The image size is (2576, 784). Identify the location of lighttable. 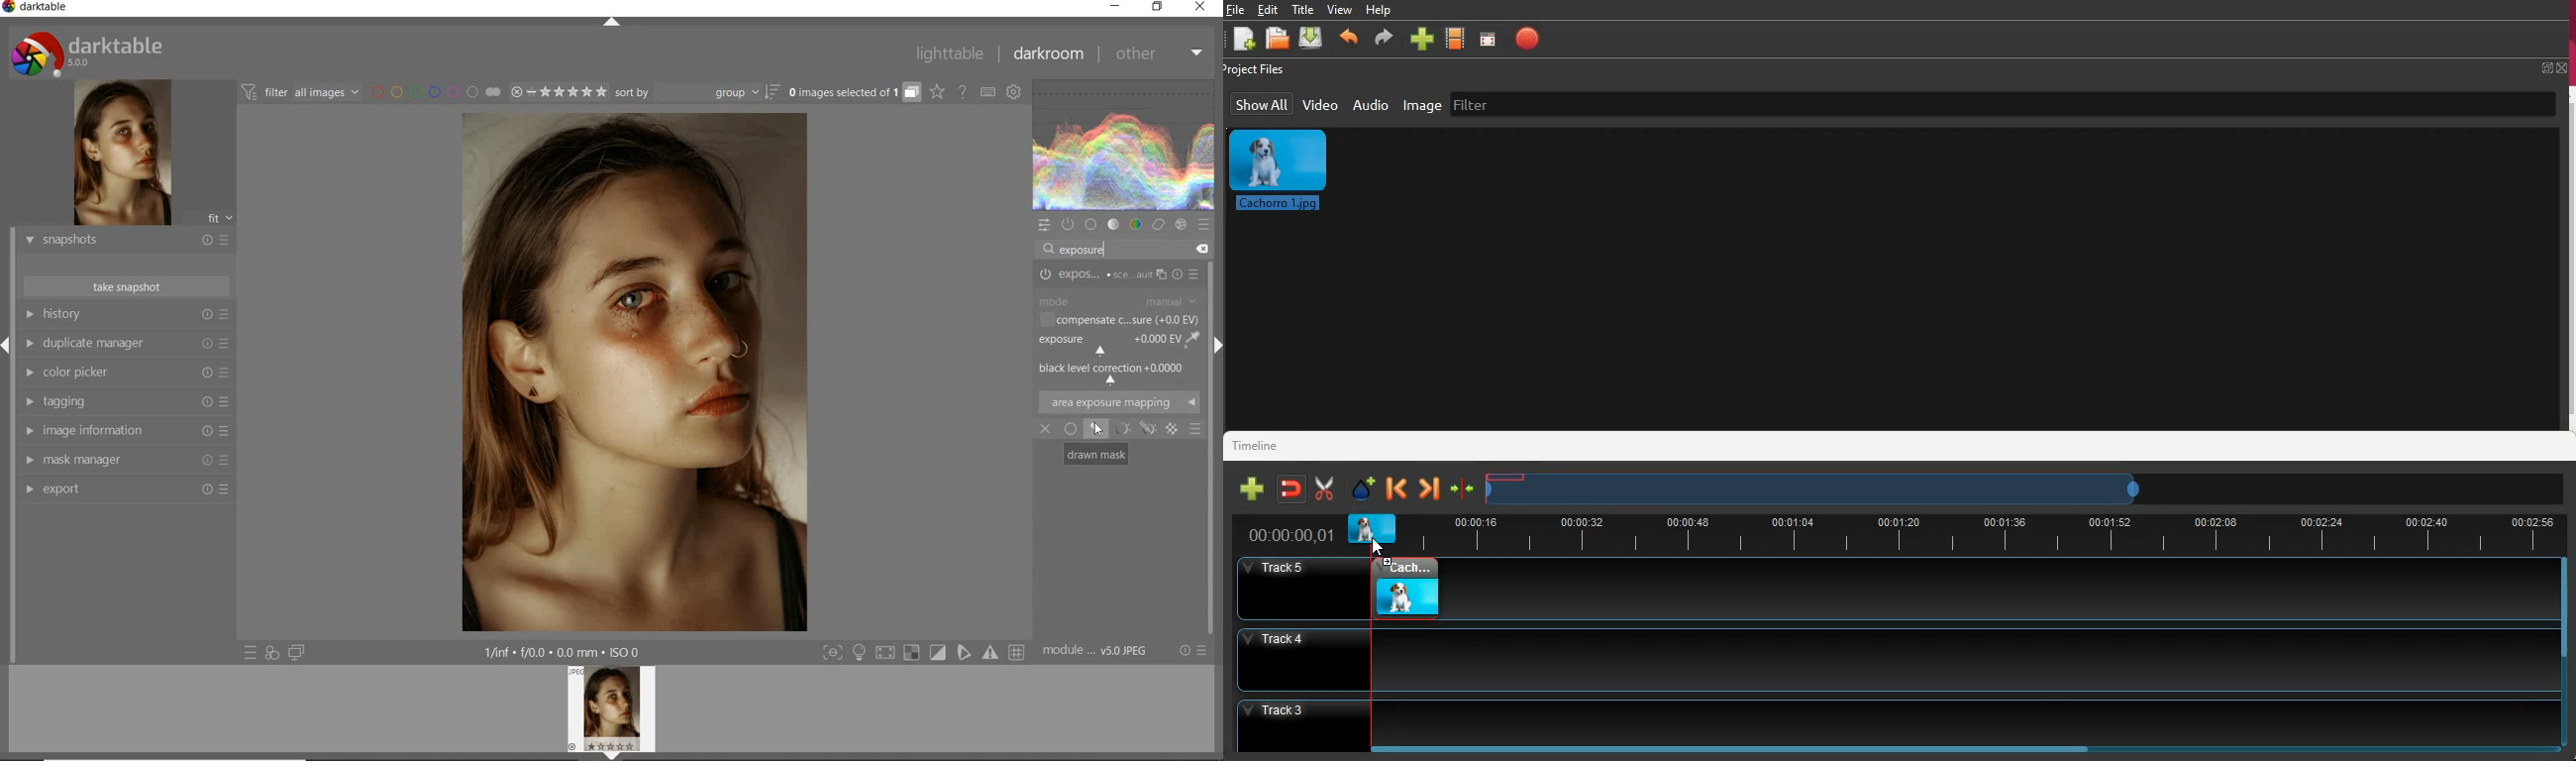
(954, 52).